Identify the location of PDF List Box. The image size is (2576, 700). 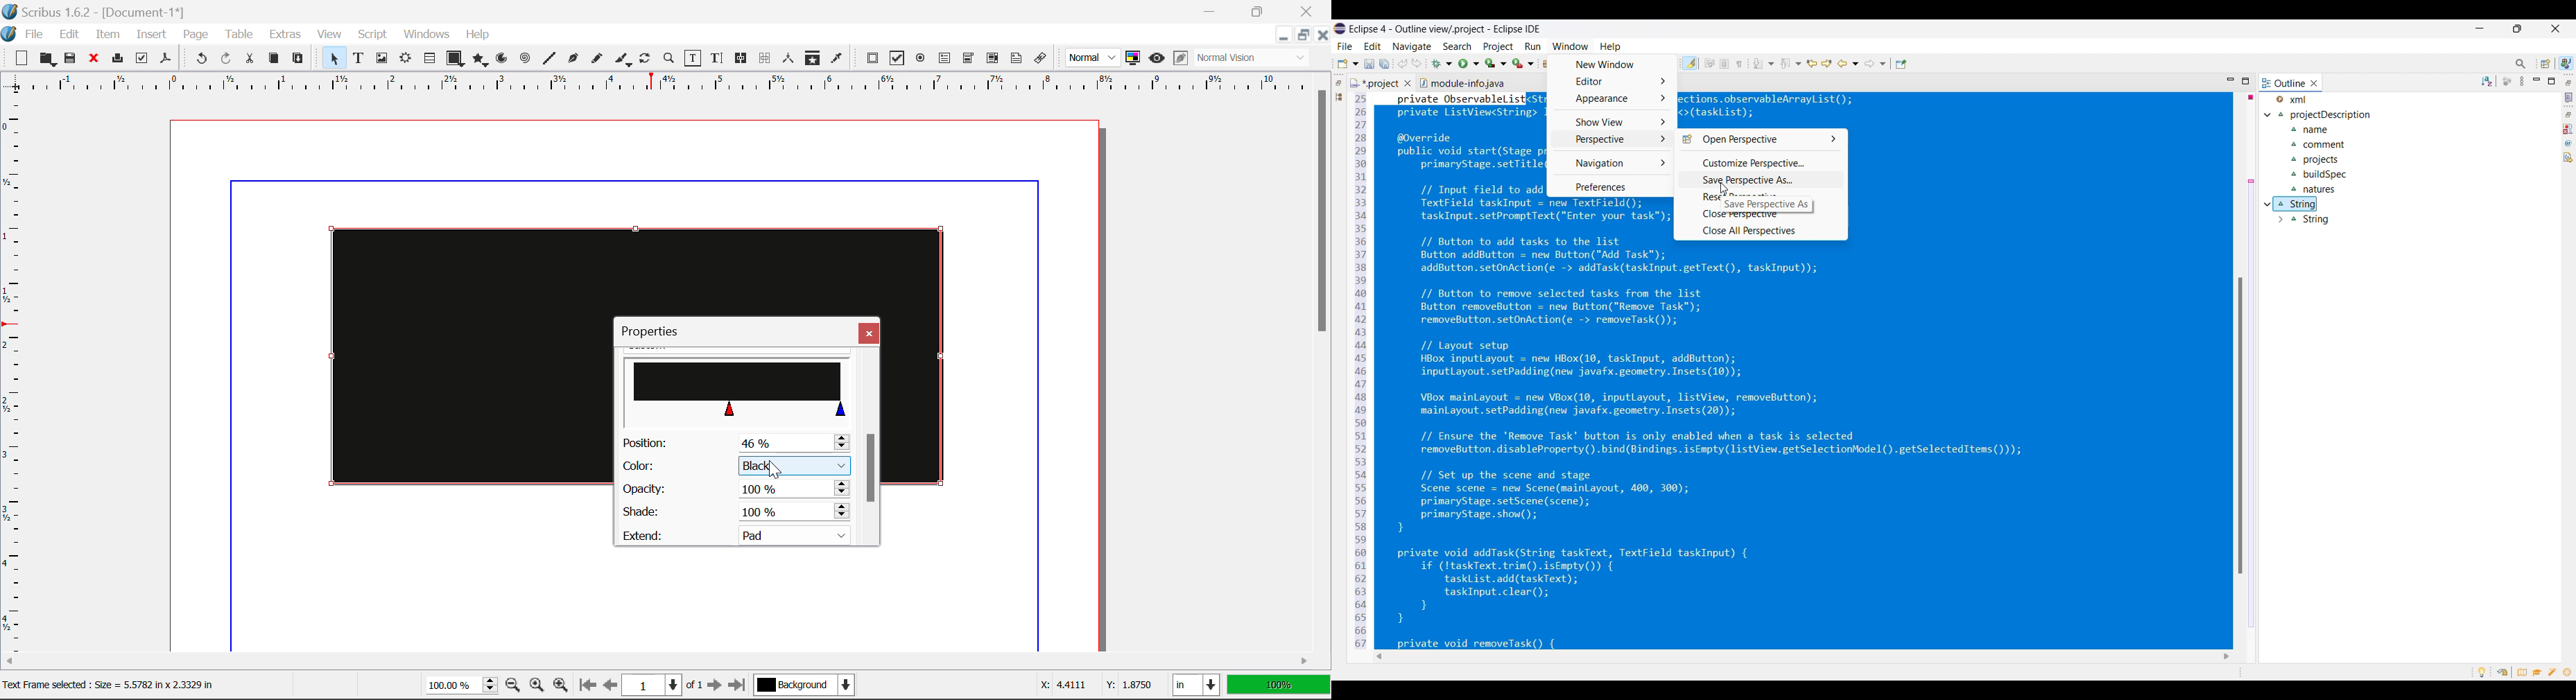
(993, 58).